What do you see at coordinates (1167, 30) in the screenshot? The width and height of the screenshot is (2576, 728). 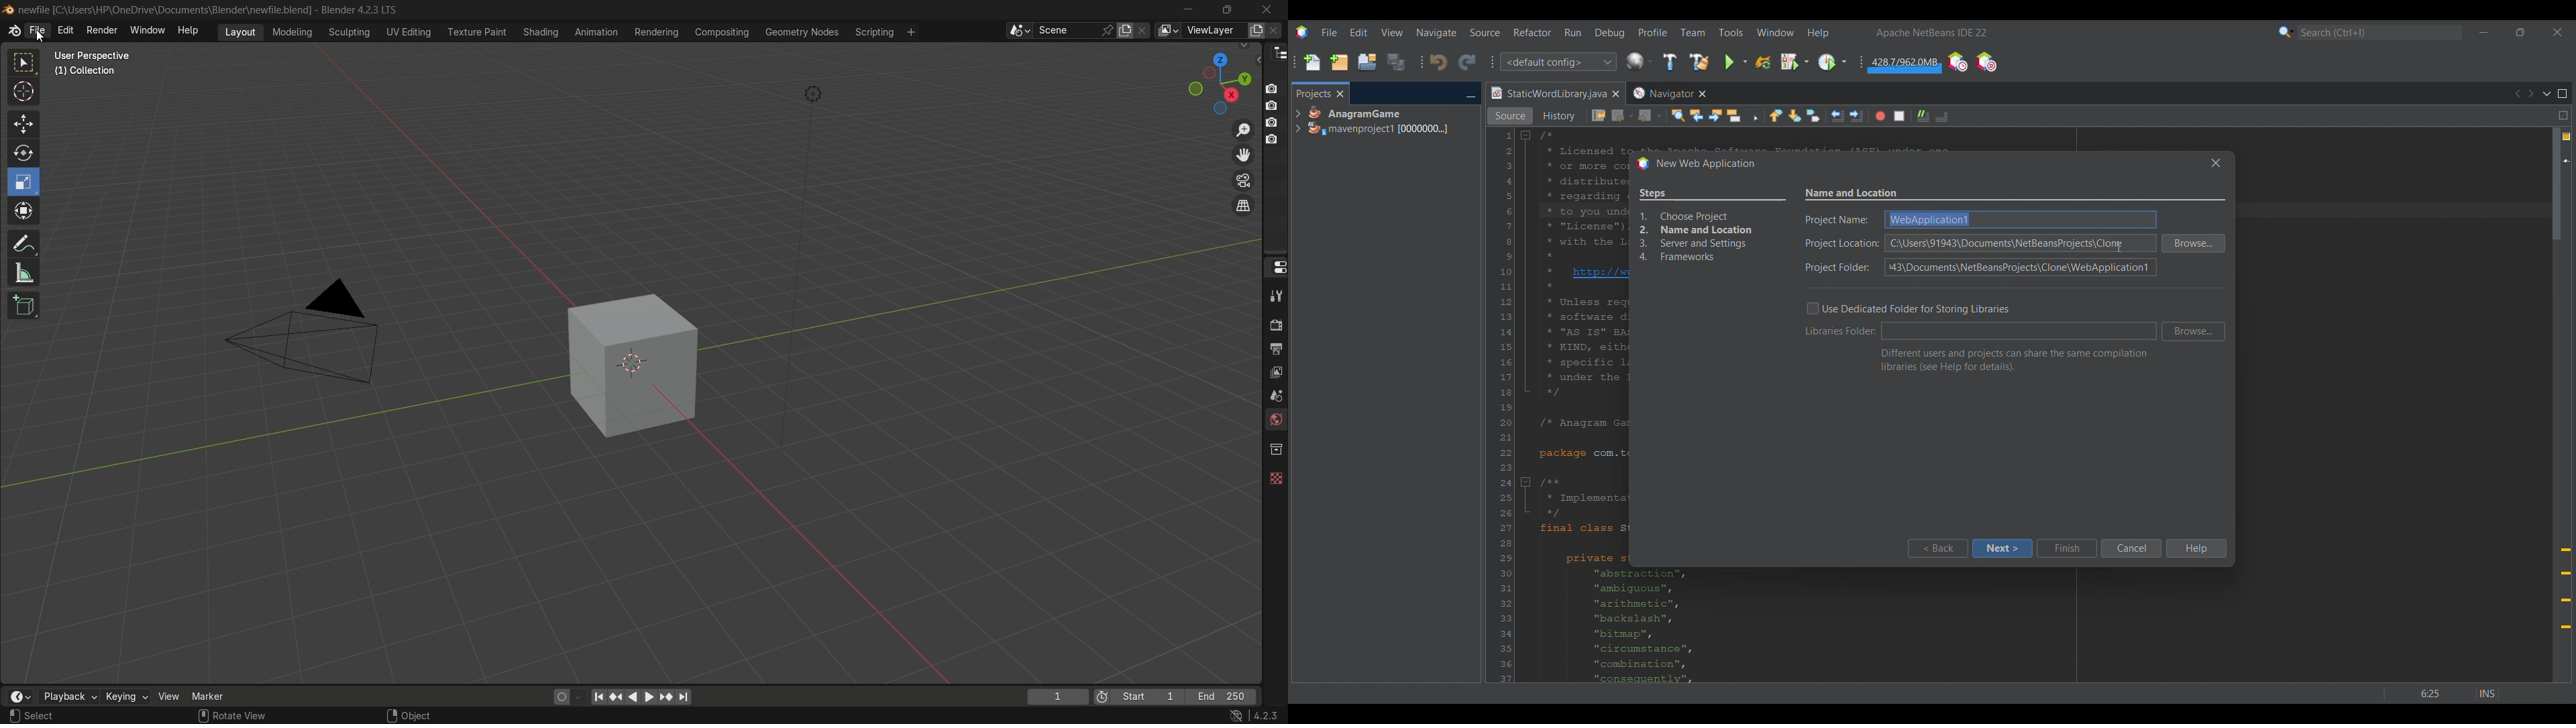 I see `view layer` at bounding box center [1167, 30].